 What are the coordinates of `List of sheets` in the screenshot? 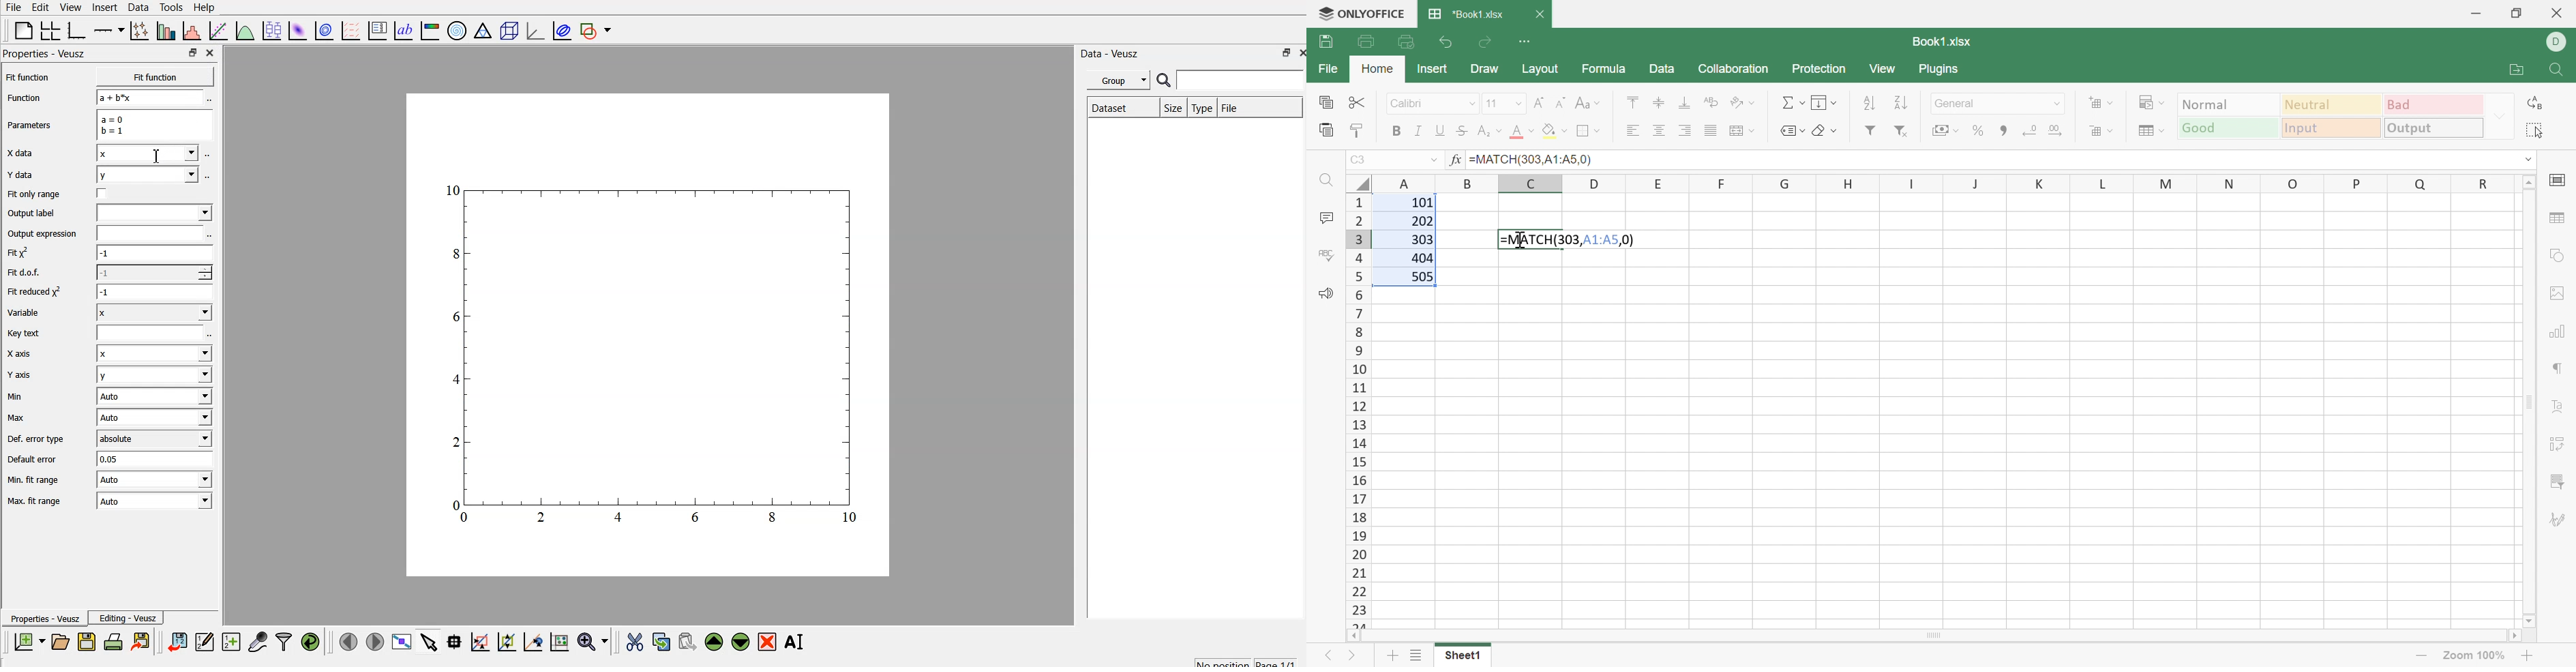 It's located at (1416, 655).